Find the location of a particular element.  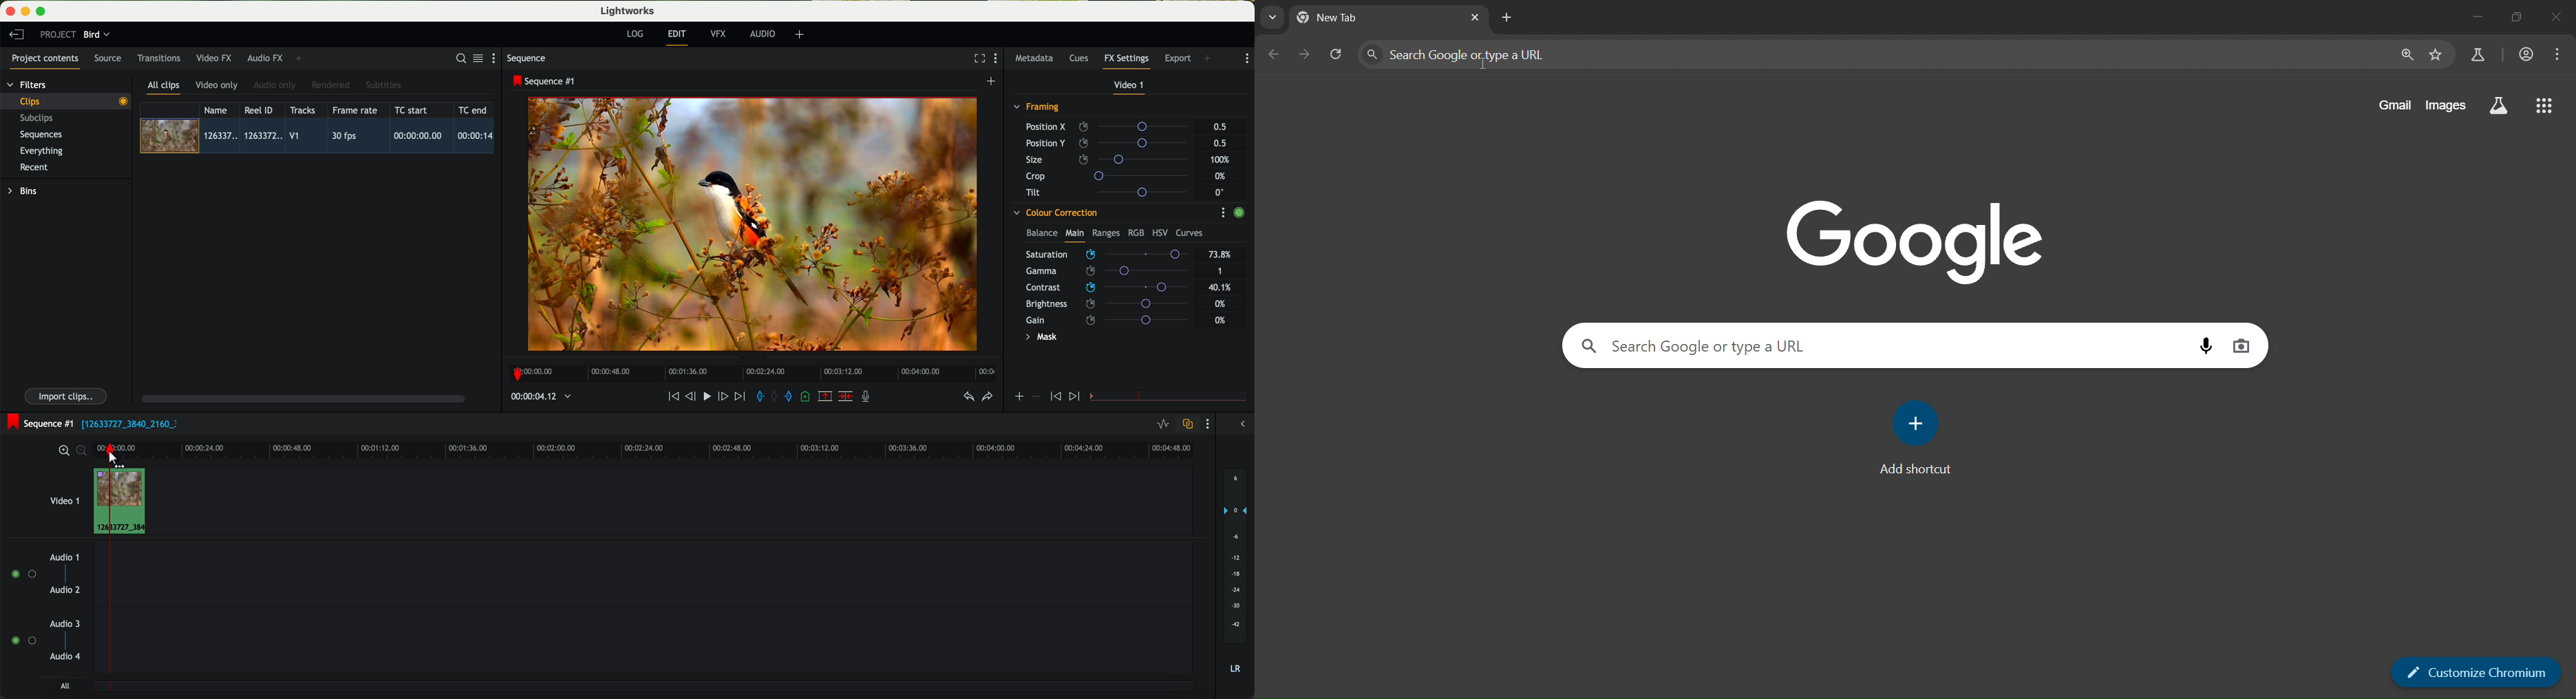

create a new sequence is located at coordinates (993, 82).